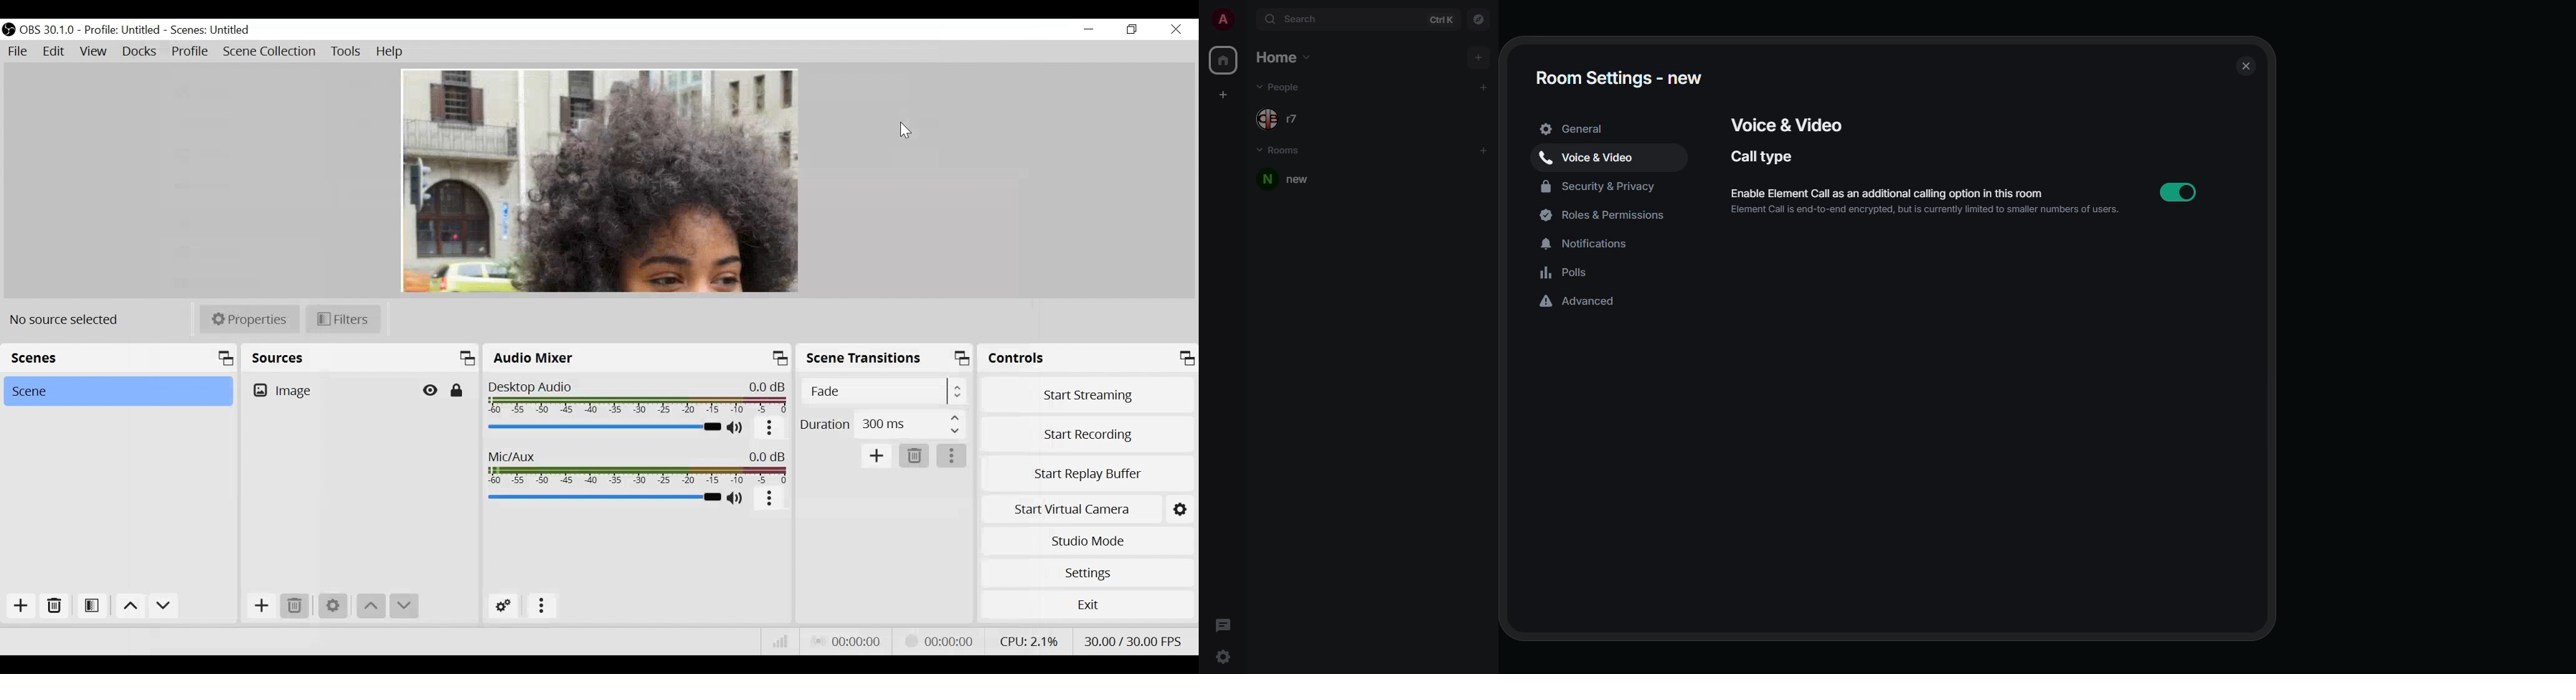 The height and width of the screenshot is (700, 2576). What do you see at coordinates (503, 606) in the screenshot?
I see `Advanced Audio Settings` at bounding box center [503, 606].